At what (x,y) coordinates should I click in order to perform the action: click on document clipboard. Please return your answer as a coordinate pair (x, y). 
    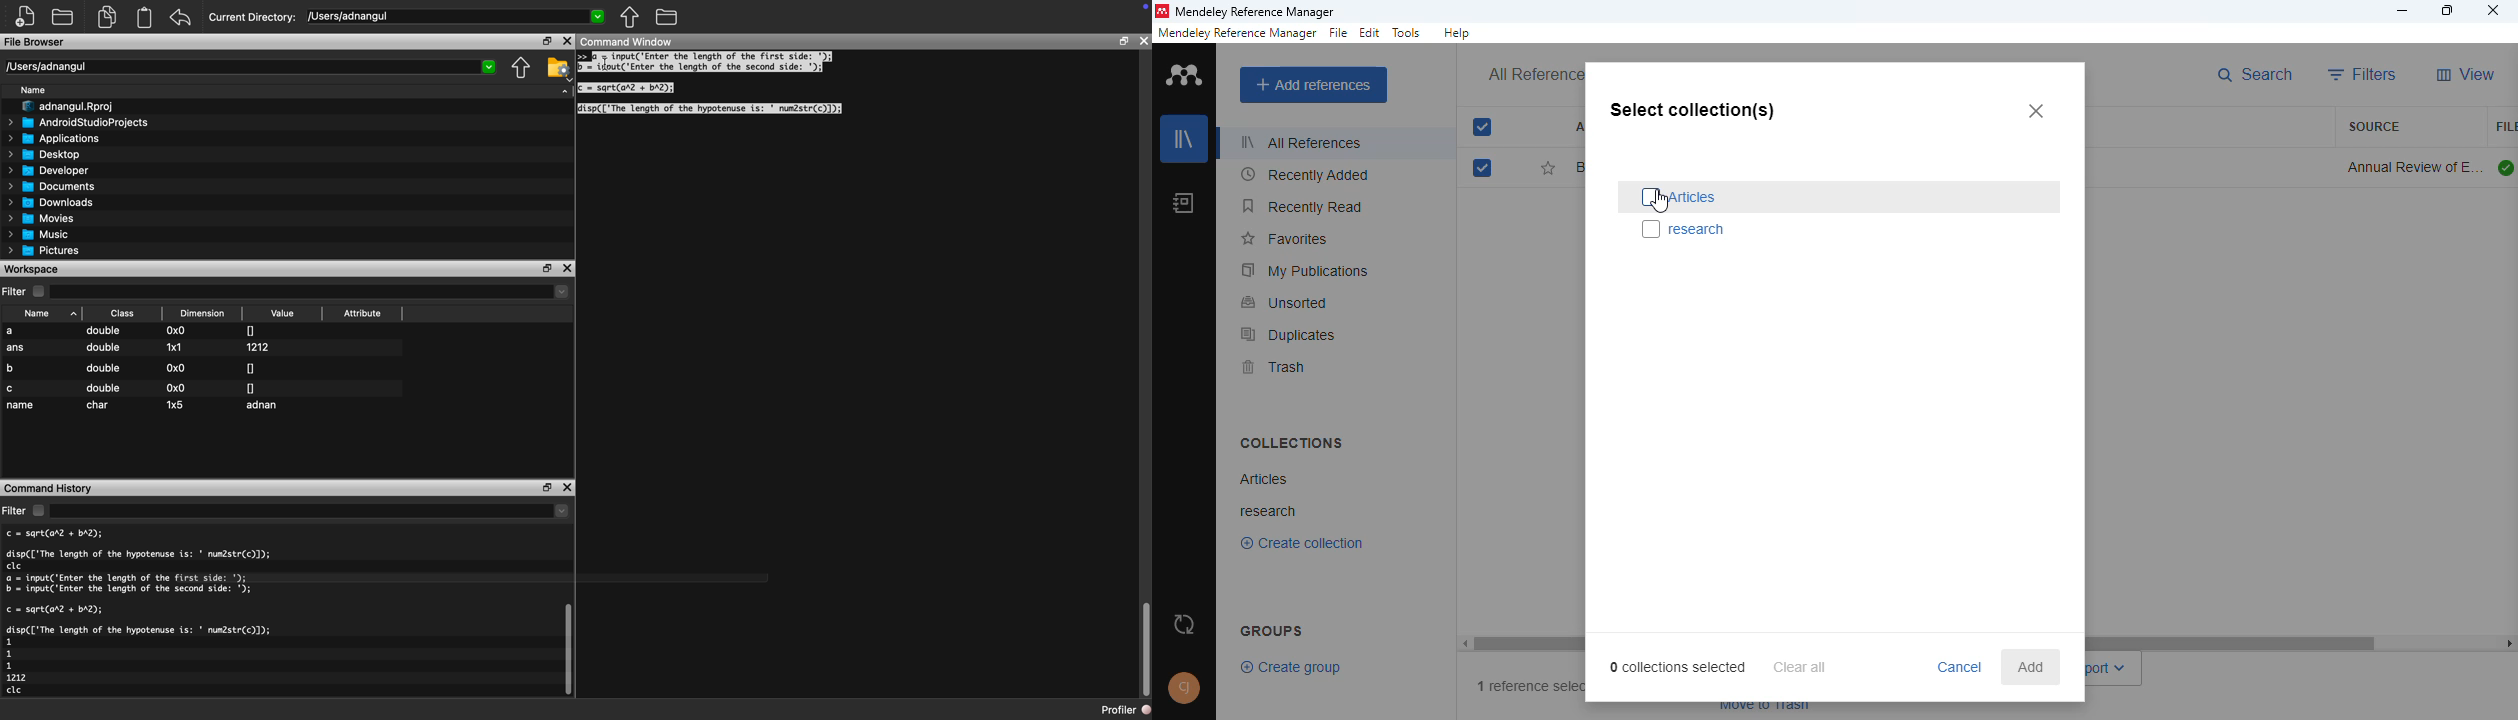
    Looking at the image, I should click on (142, 18).